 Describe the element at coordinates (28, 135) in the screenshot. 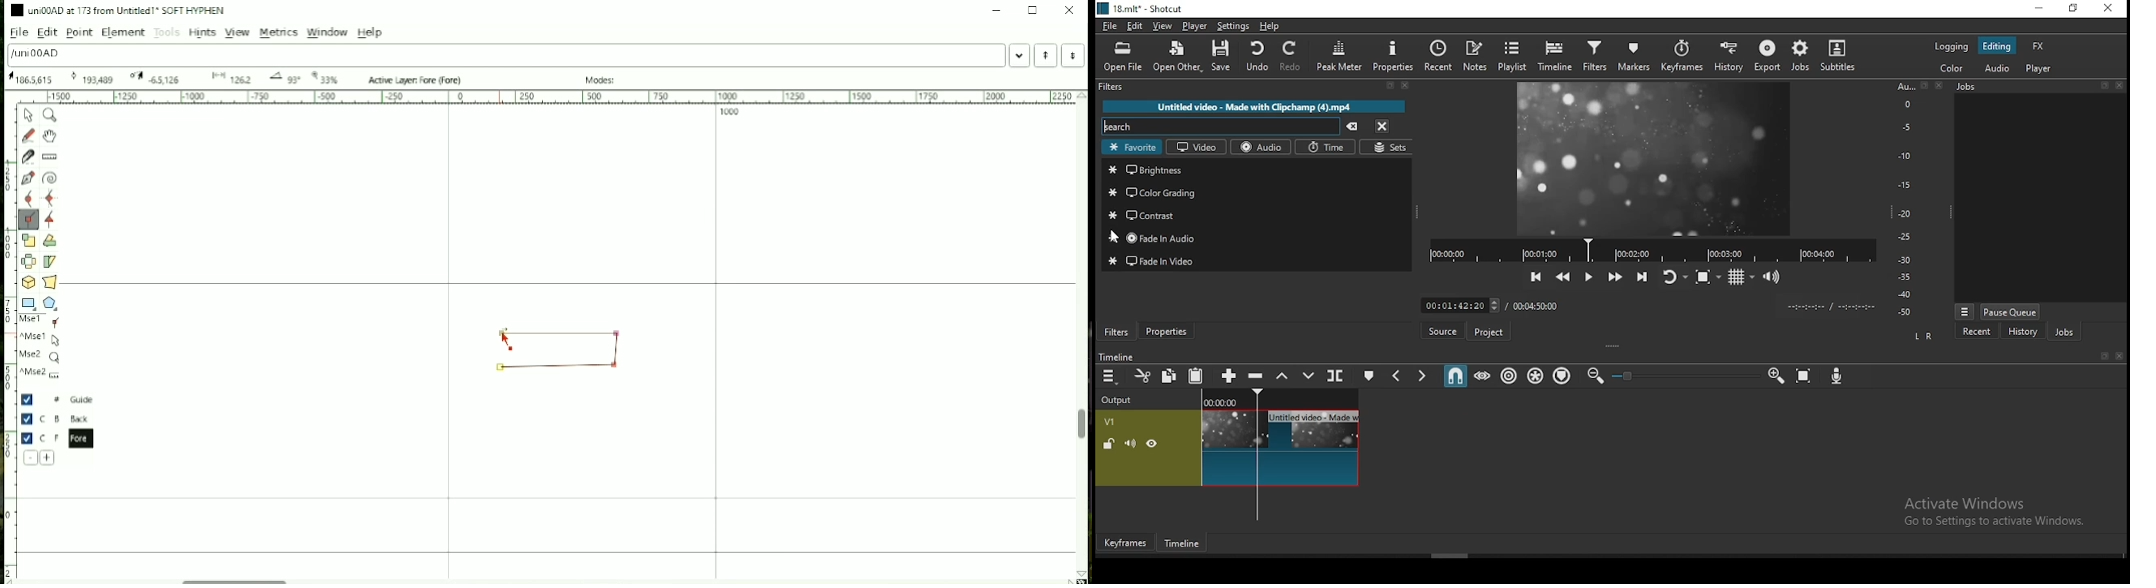

I see `Draw a freehand curve` at that location.